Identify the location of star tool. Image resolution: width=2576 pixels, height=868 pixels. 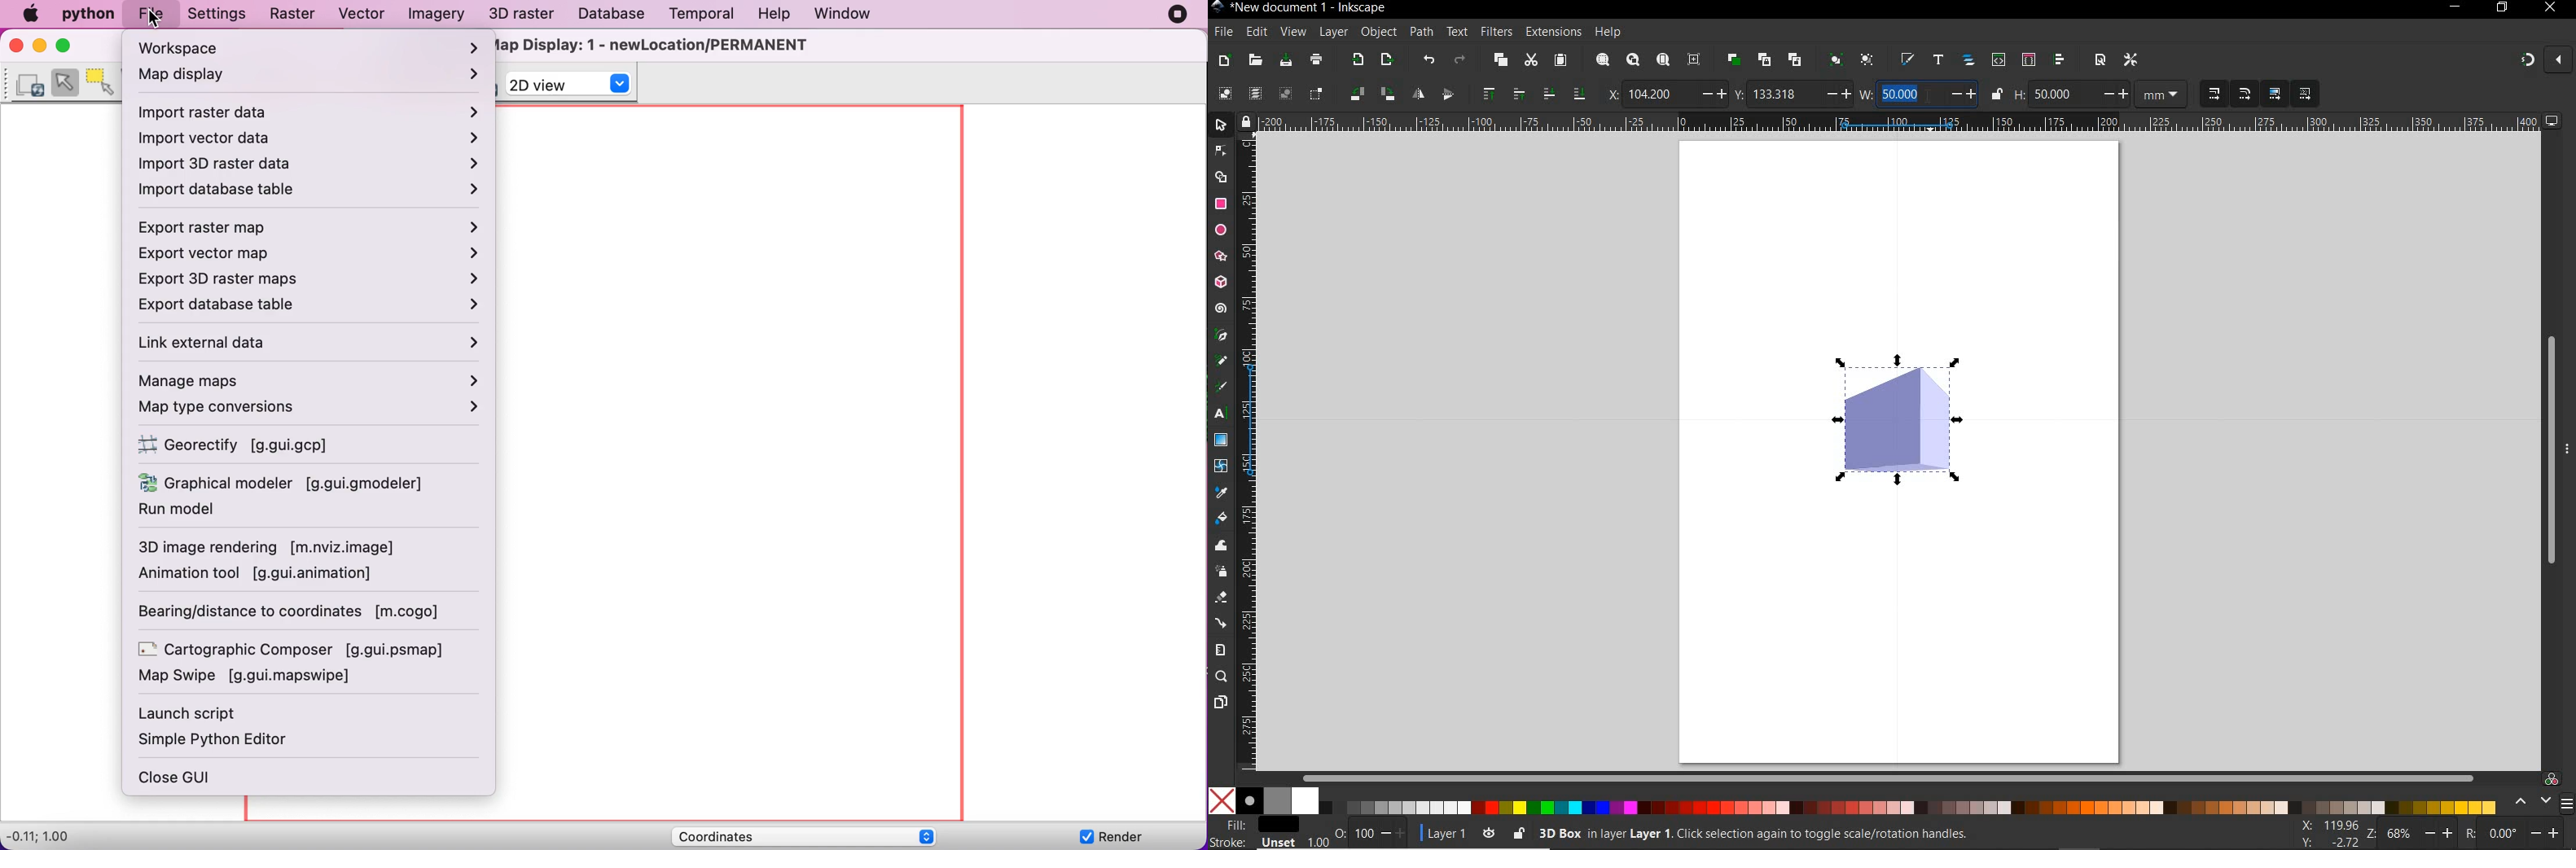
(1221, 256).